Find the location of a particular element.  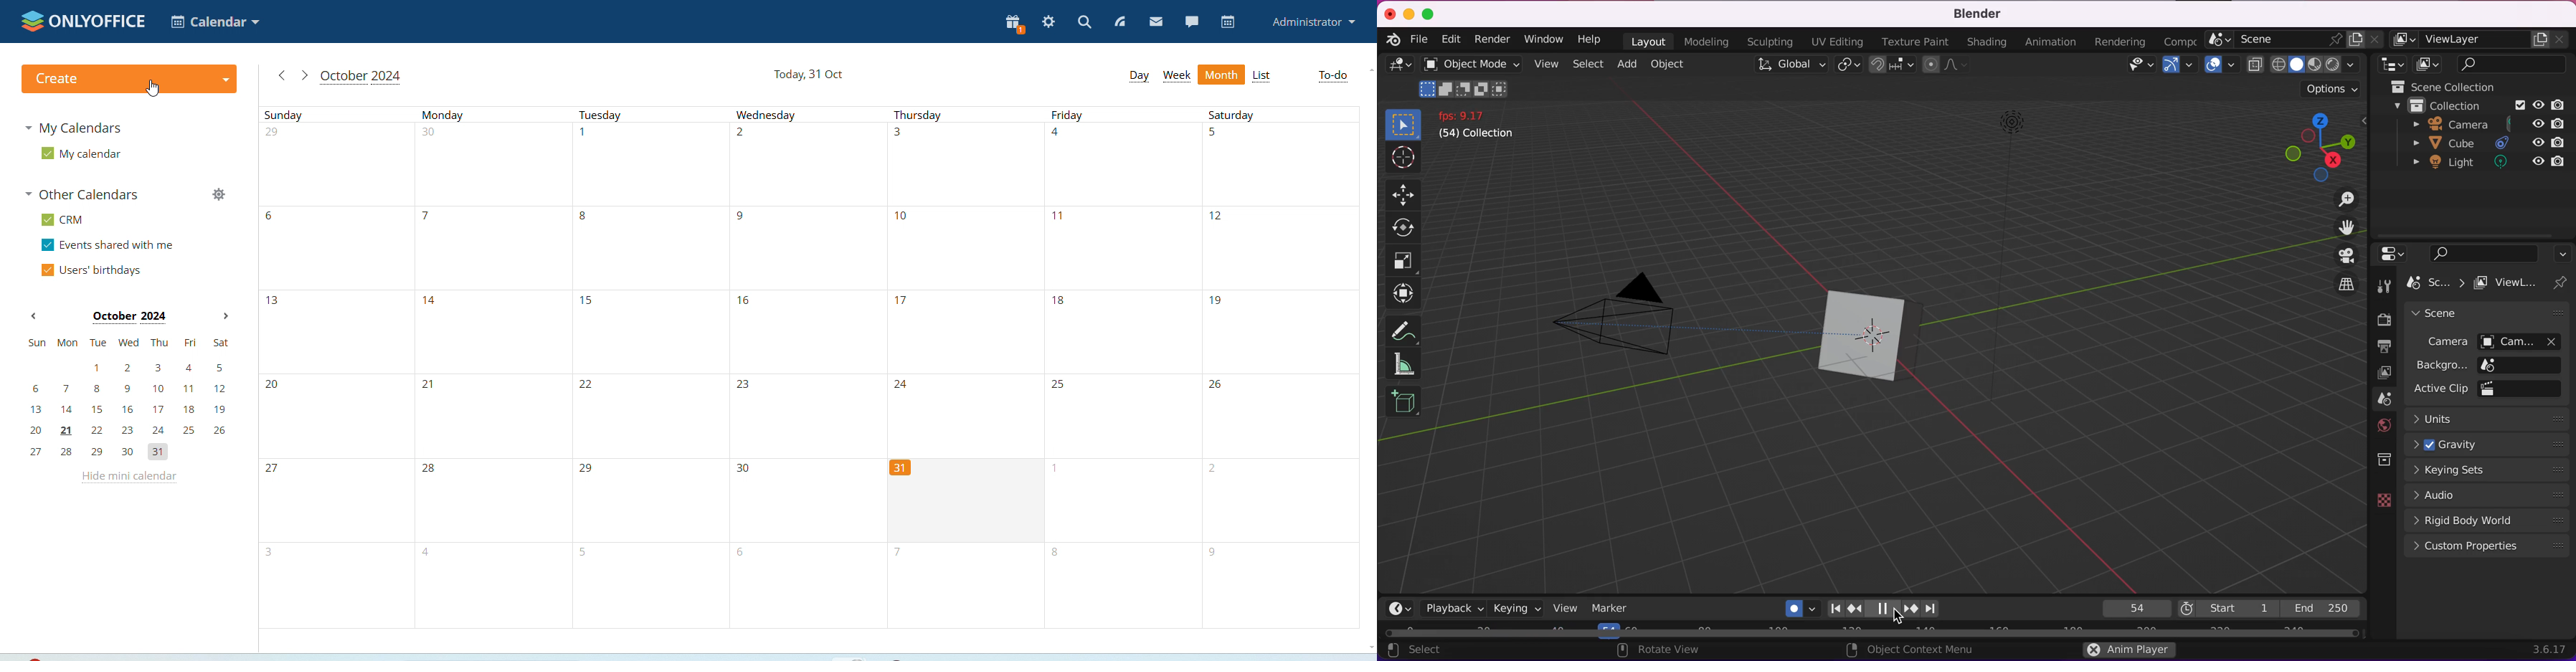

uv editing is located at coordinates (1832, 41).